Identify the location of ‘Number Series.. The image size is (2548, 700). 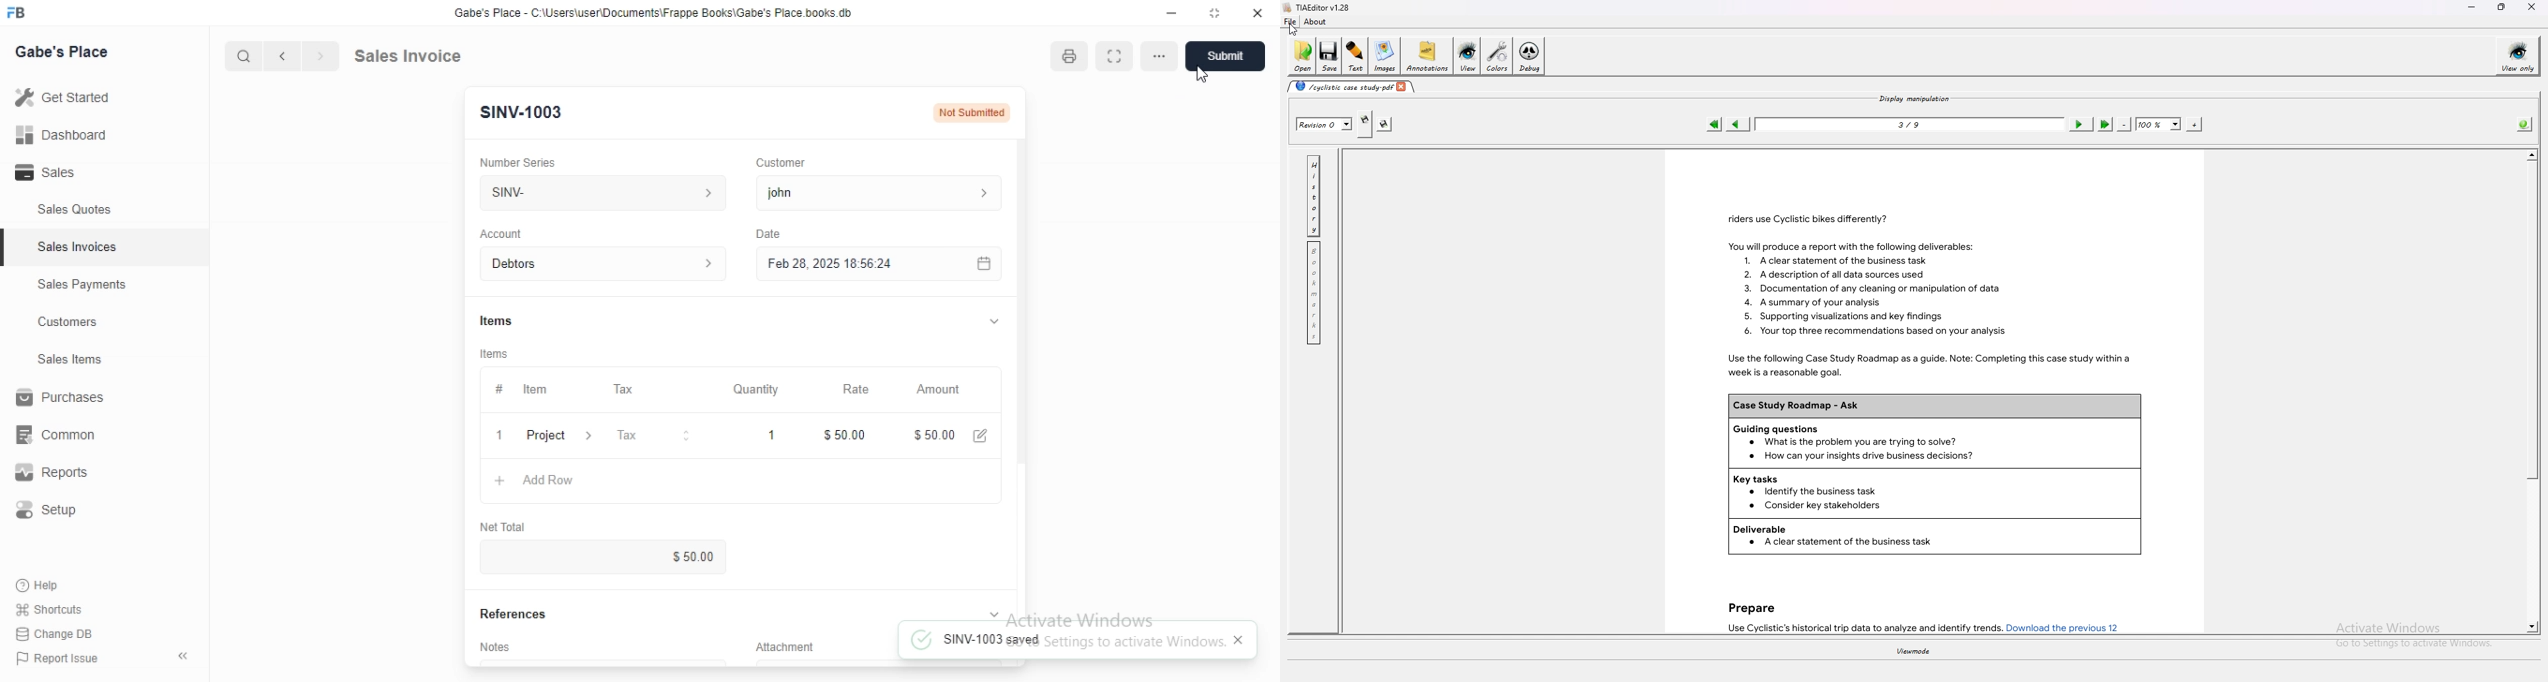
(520, 161).